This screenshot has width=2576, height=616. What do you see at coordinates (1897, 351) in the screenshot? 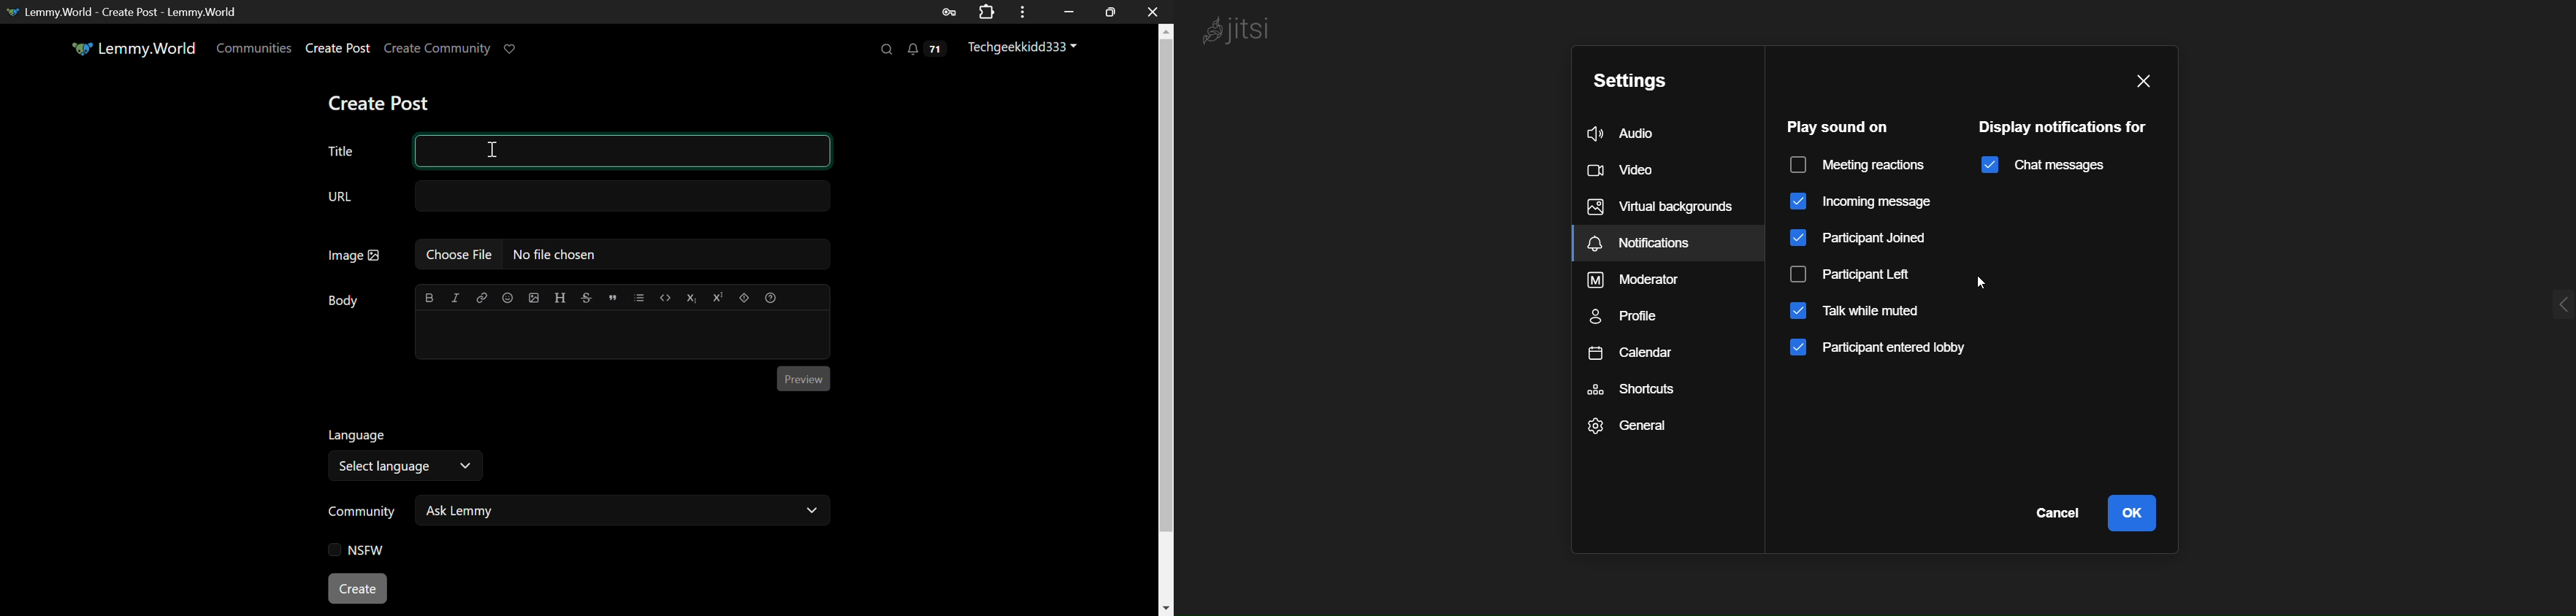
I see `participant entered lobby` at bounding box center [1897, 351].